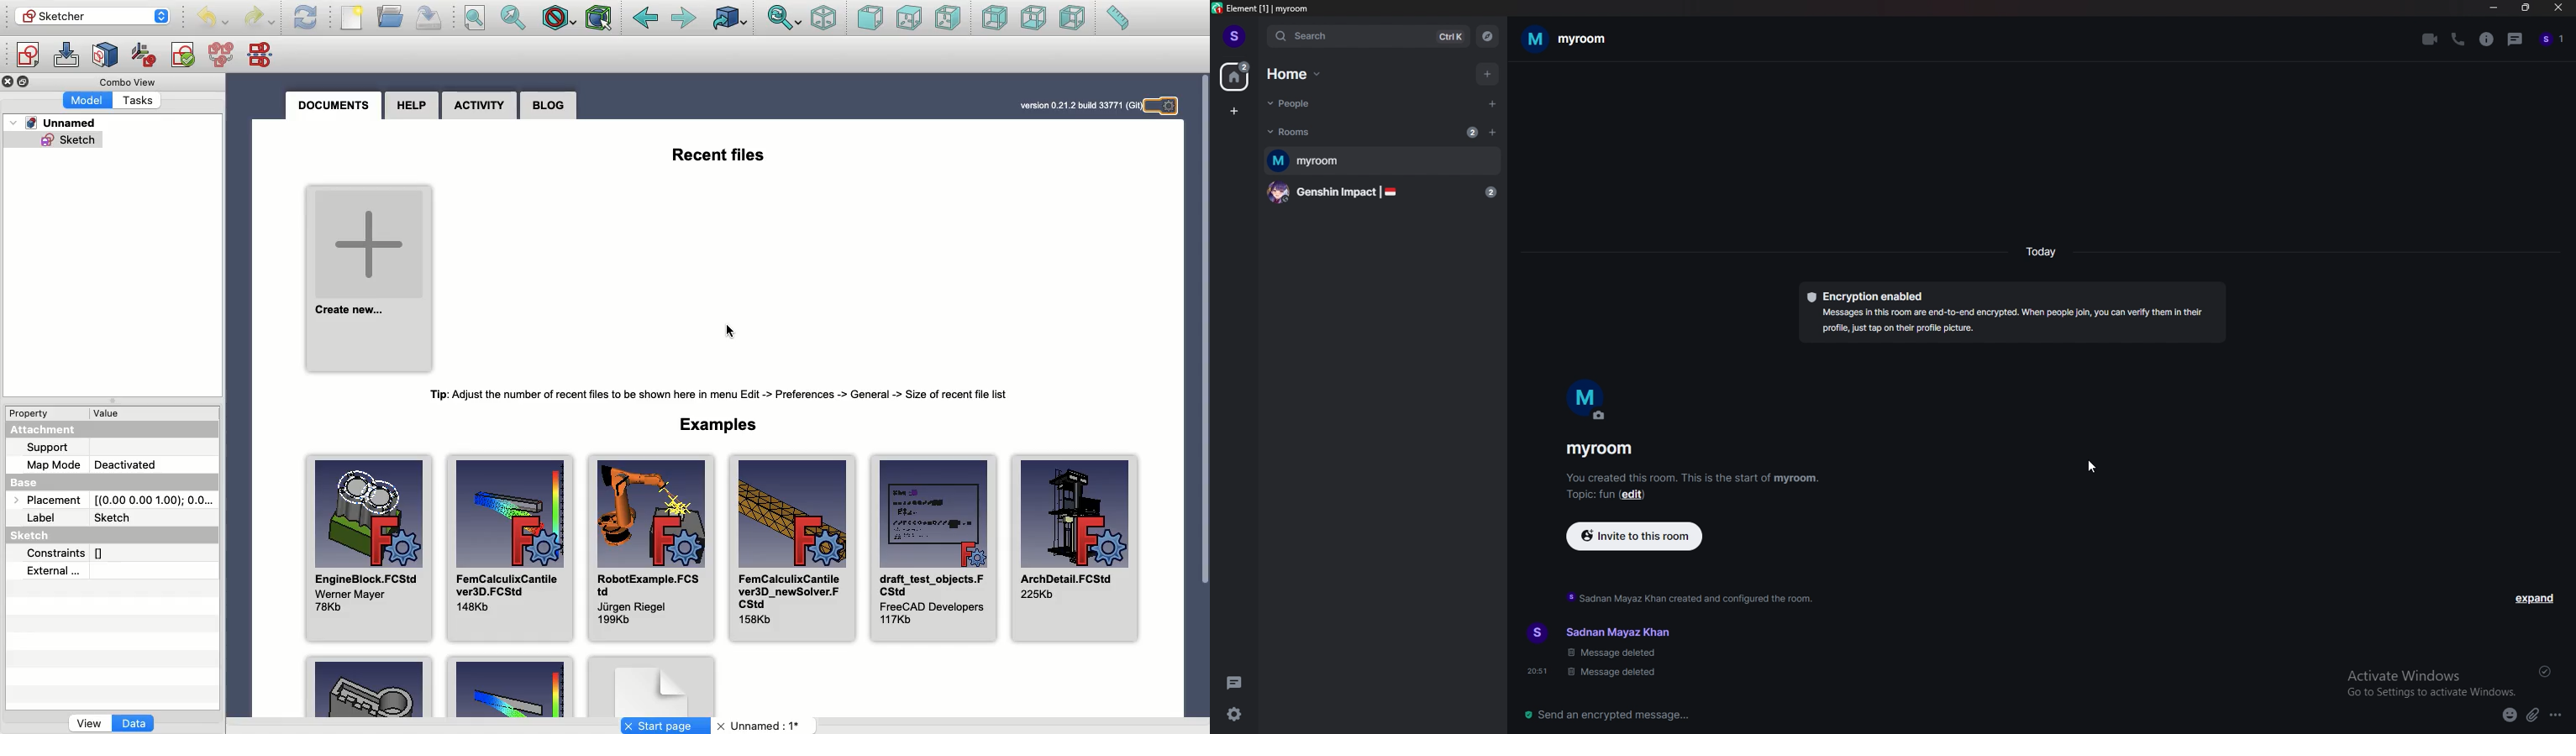 The image size is (2576, 756). What do you see at coordinates (1589, 496) in the screenshot?
I see `topic:fun` at bounding box center [1589, 496].